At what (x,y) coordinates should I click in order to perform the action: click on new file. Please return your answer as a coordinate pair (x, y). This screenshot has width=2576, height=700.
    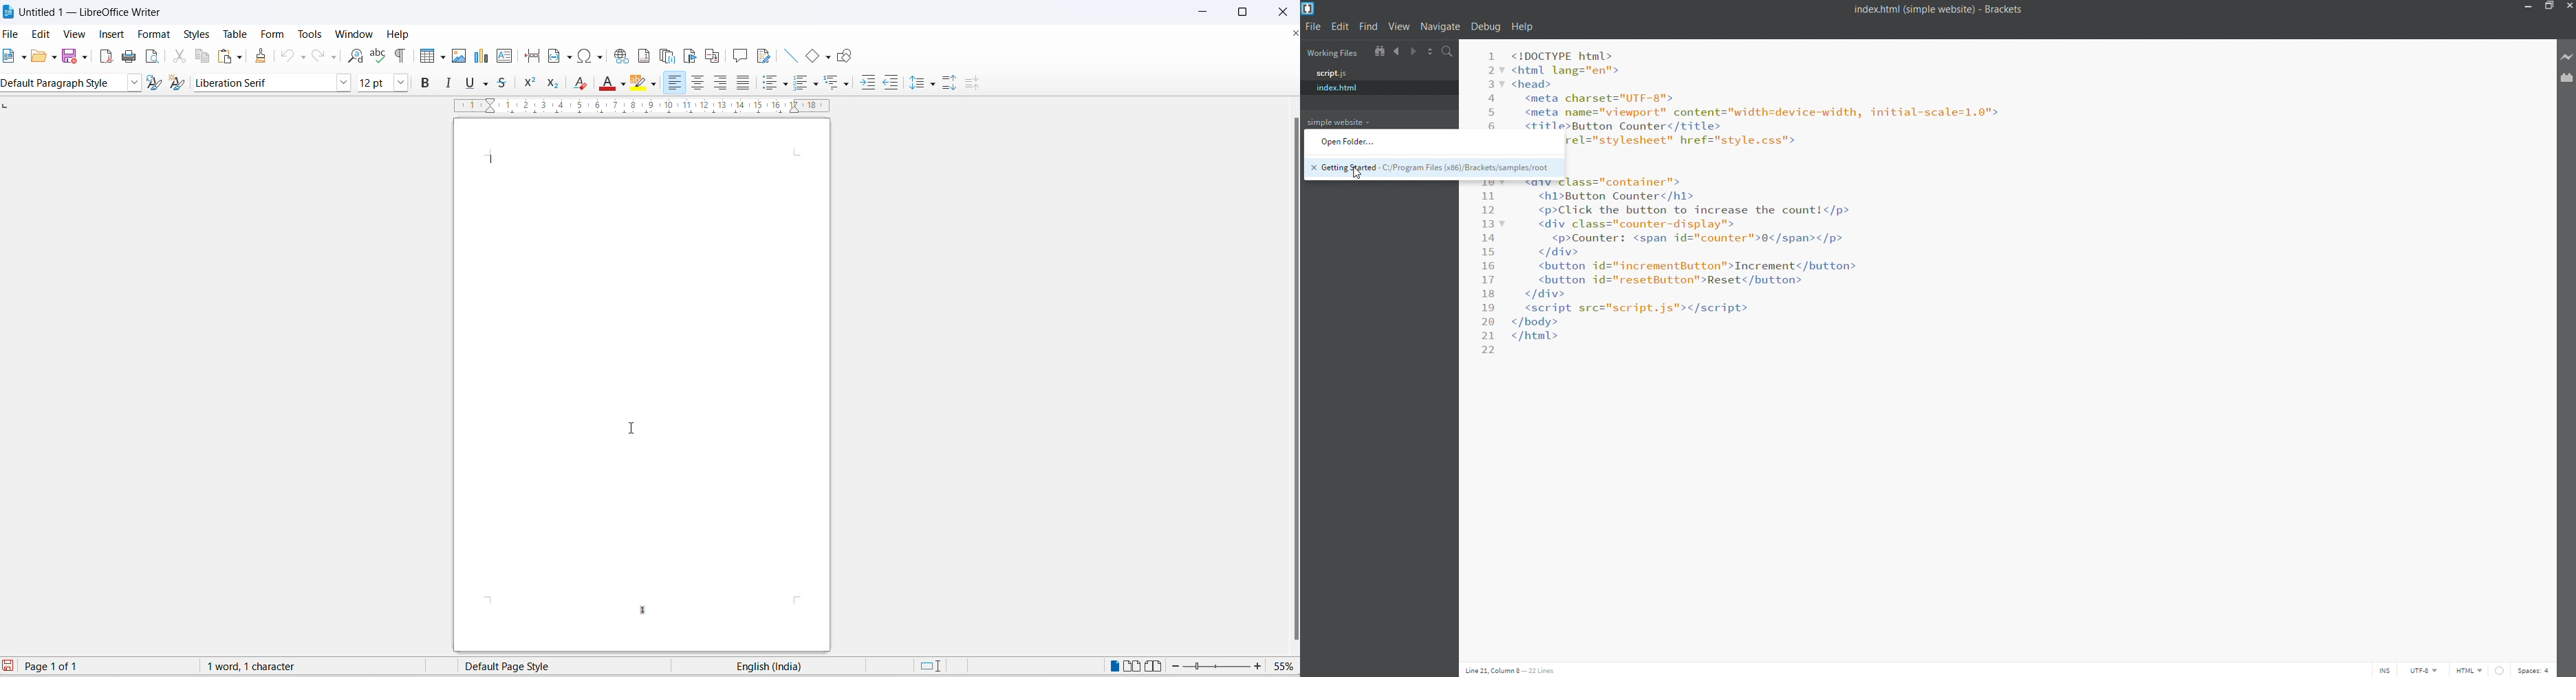
    Looking at the image, I should click on (8, 56).